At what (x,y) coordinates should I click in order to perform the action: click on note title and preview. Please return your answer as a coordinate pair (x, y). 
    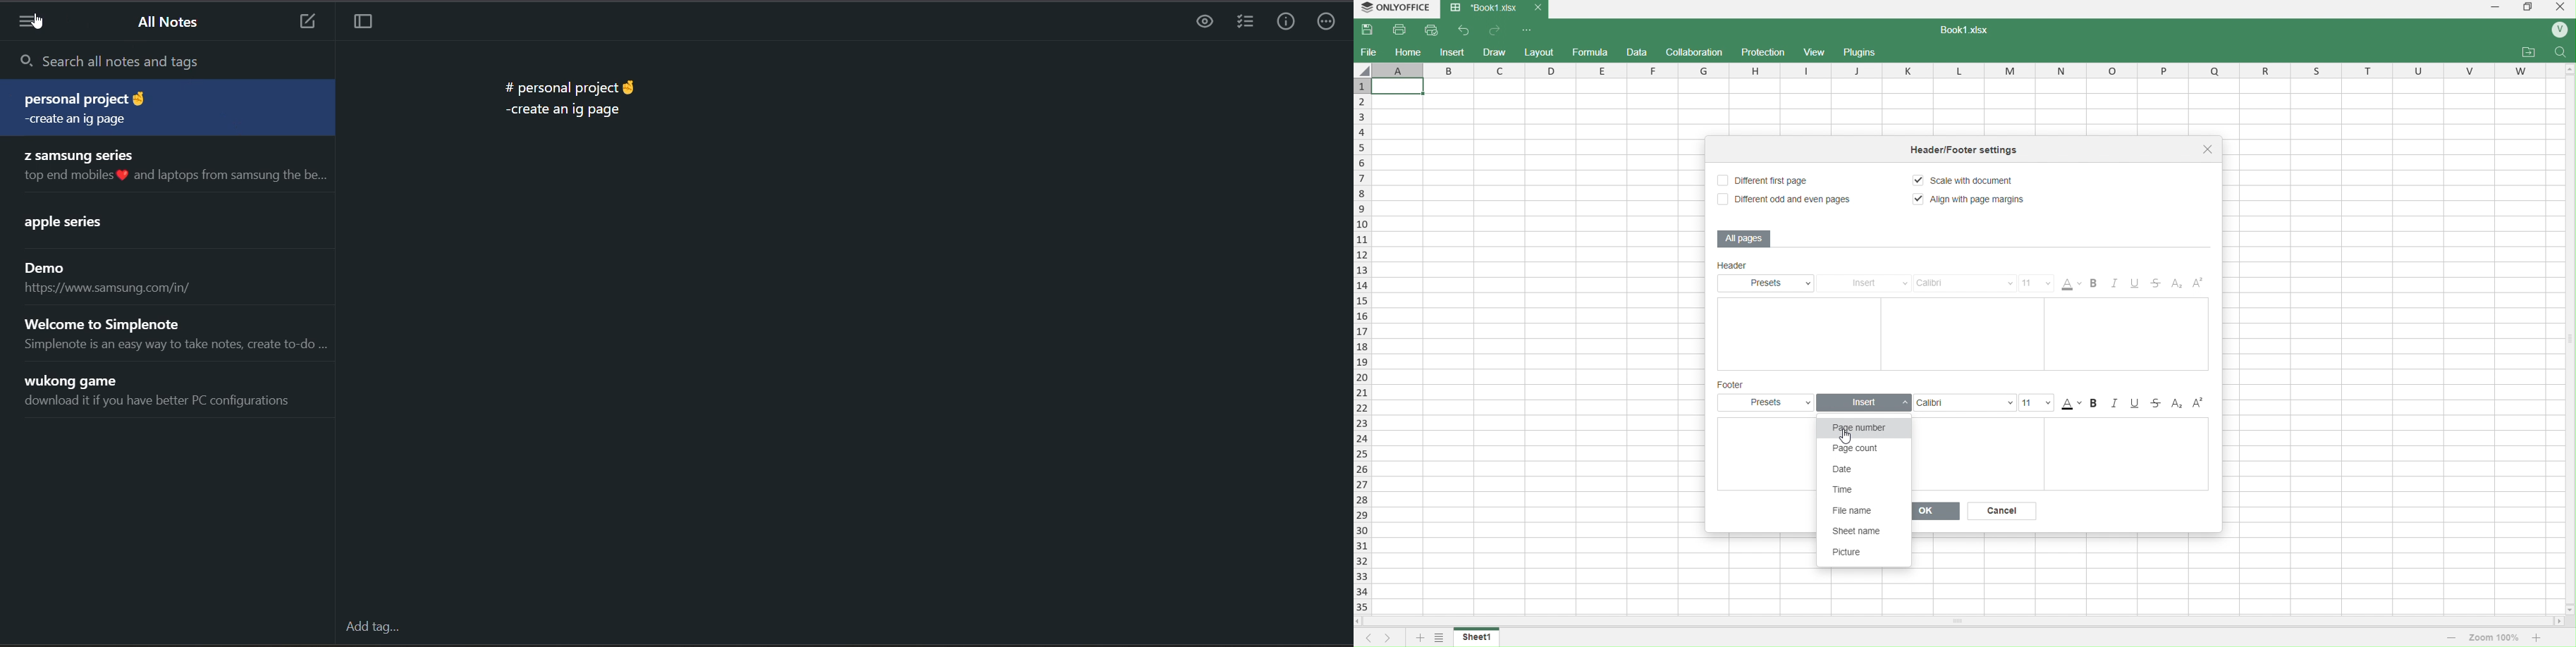
    Looking at the image, I should click on (111, 278).